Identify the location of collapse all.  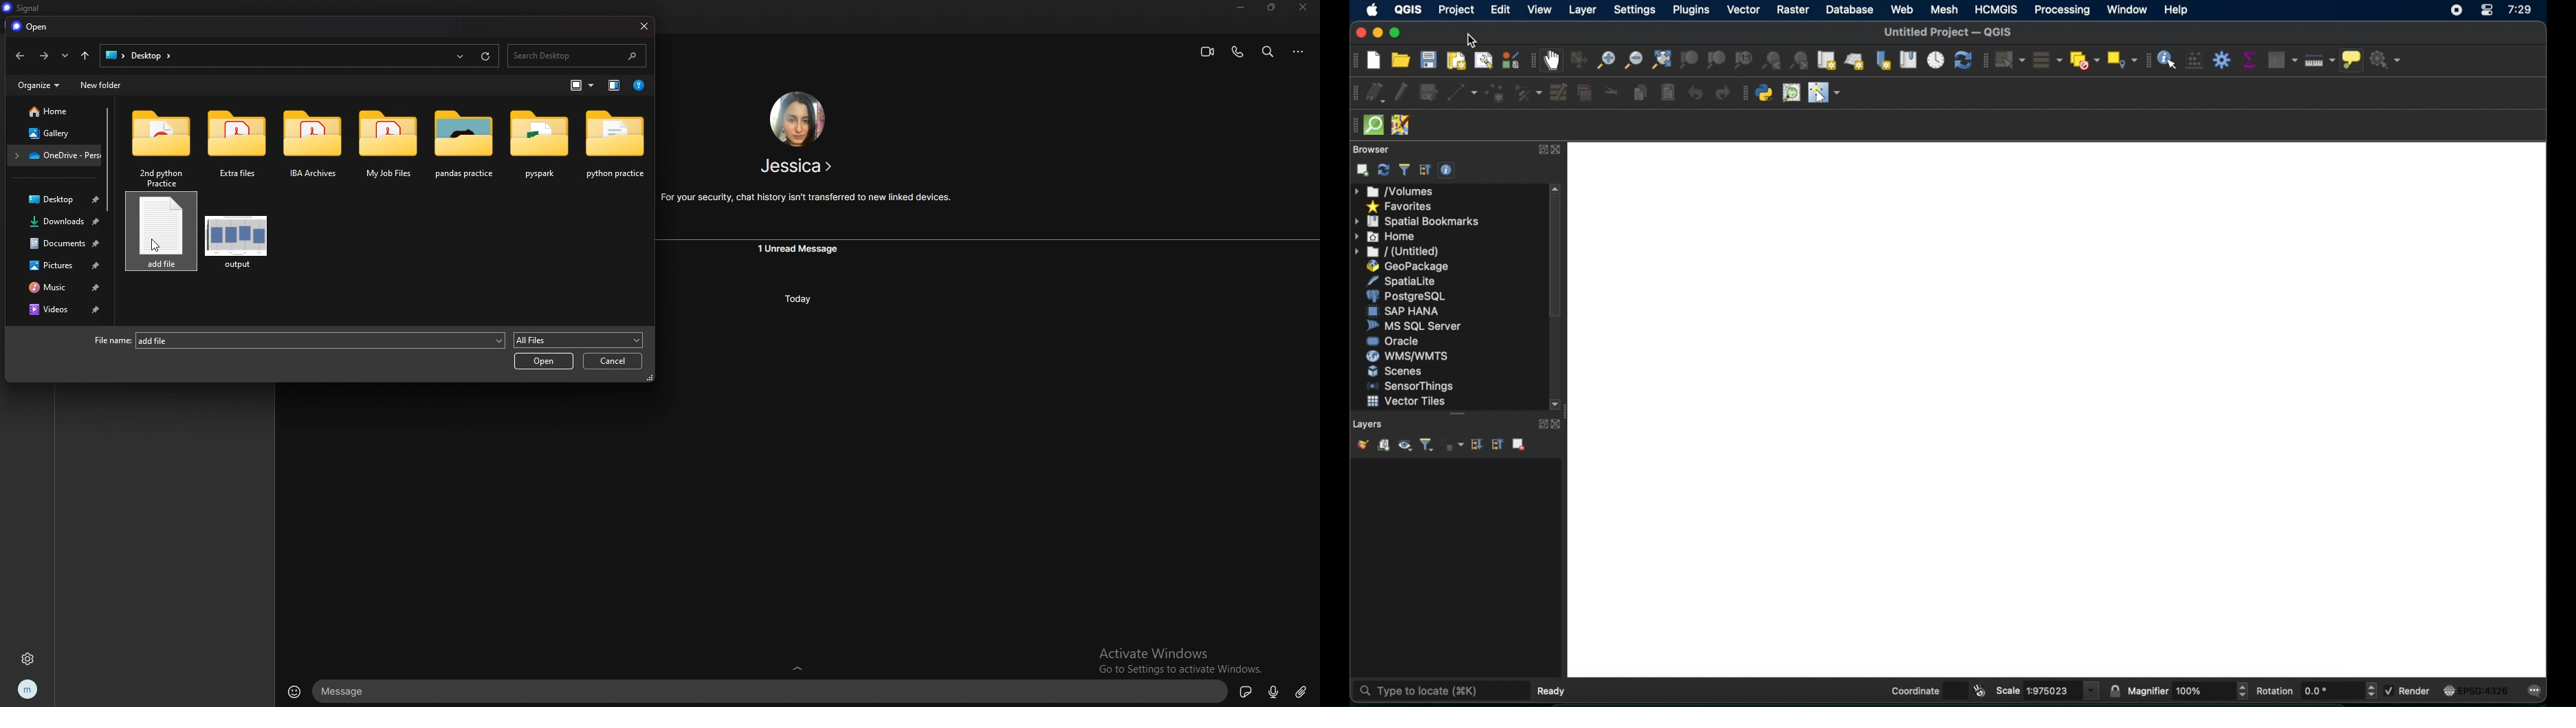
(1497, 446).